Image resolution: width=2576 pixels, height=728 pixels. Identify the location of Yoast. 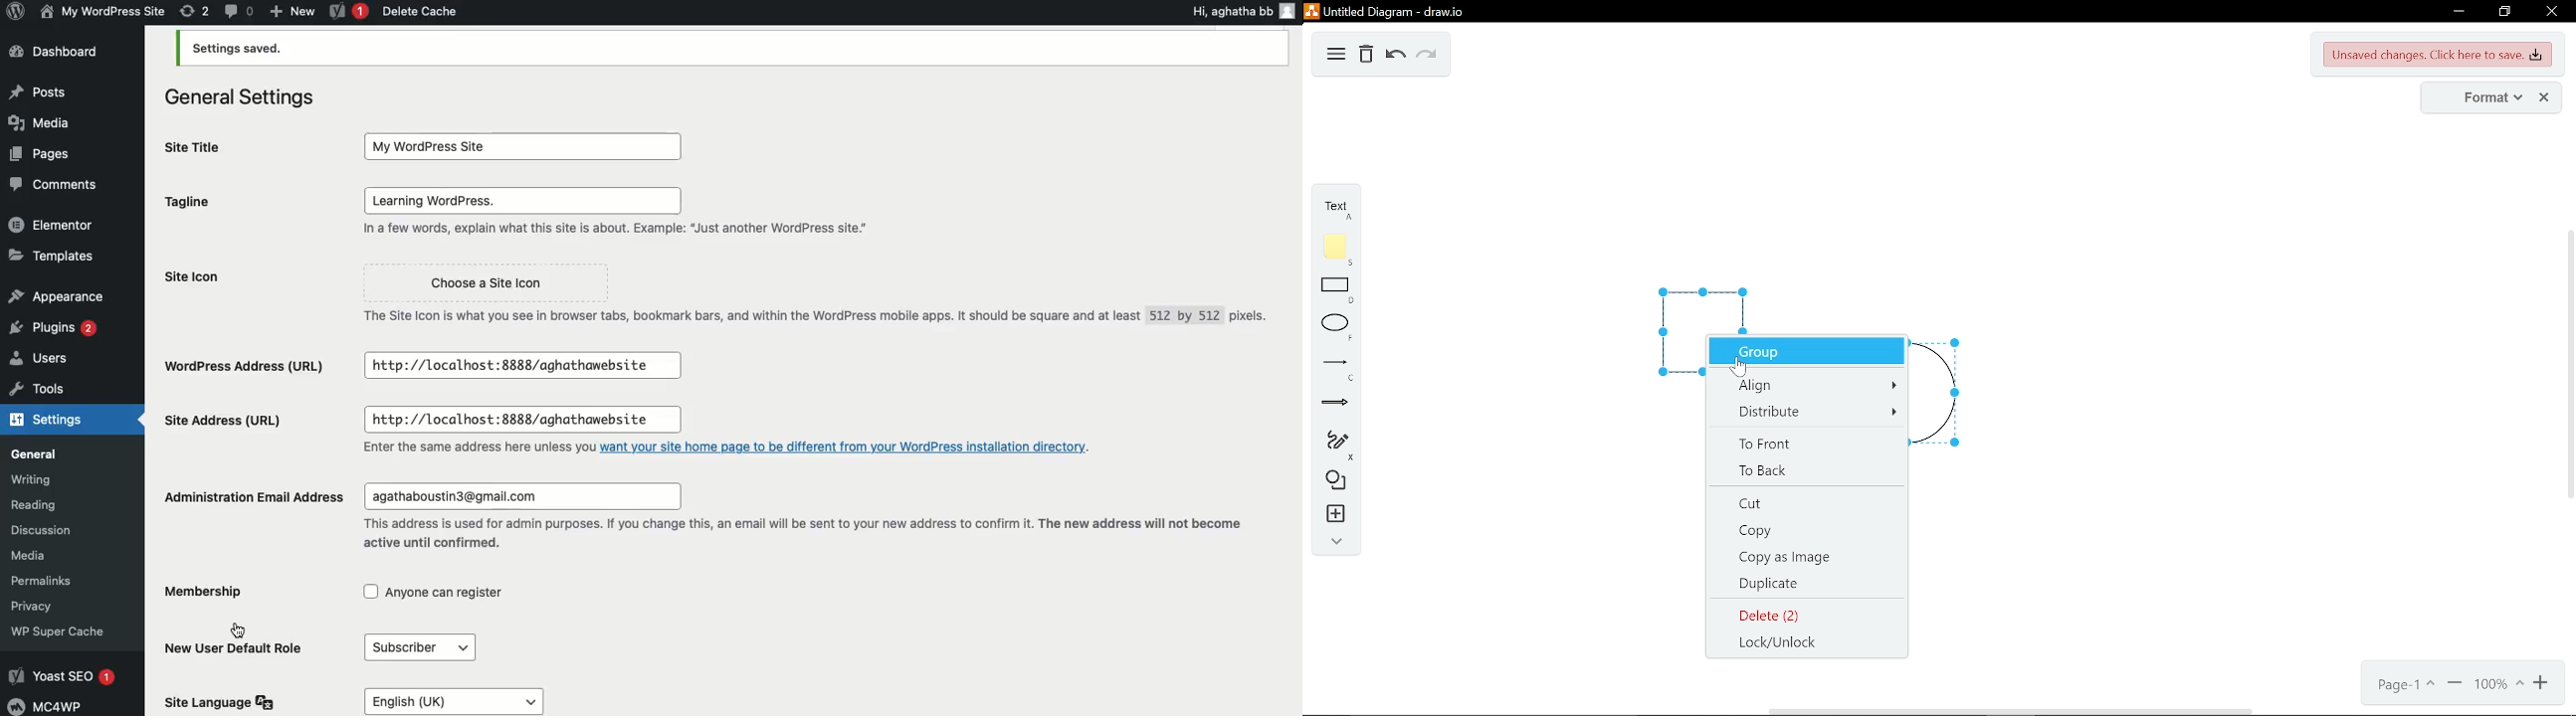
(346, 13).